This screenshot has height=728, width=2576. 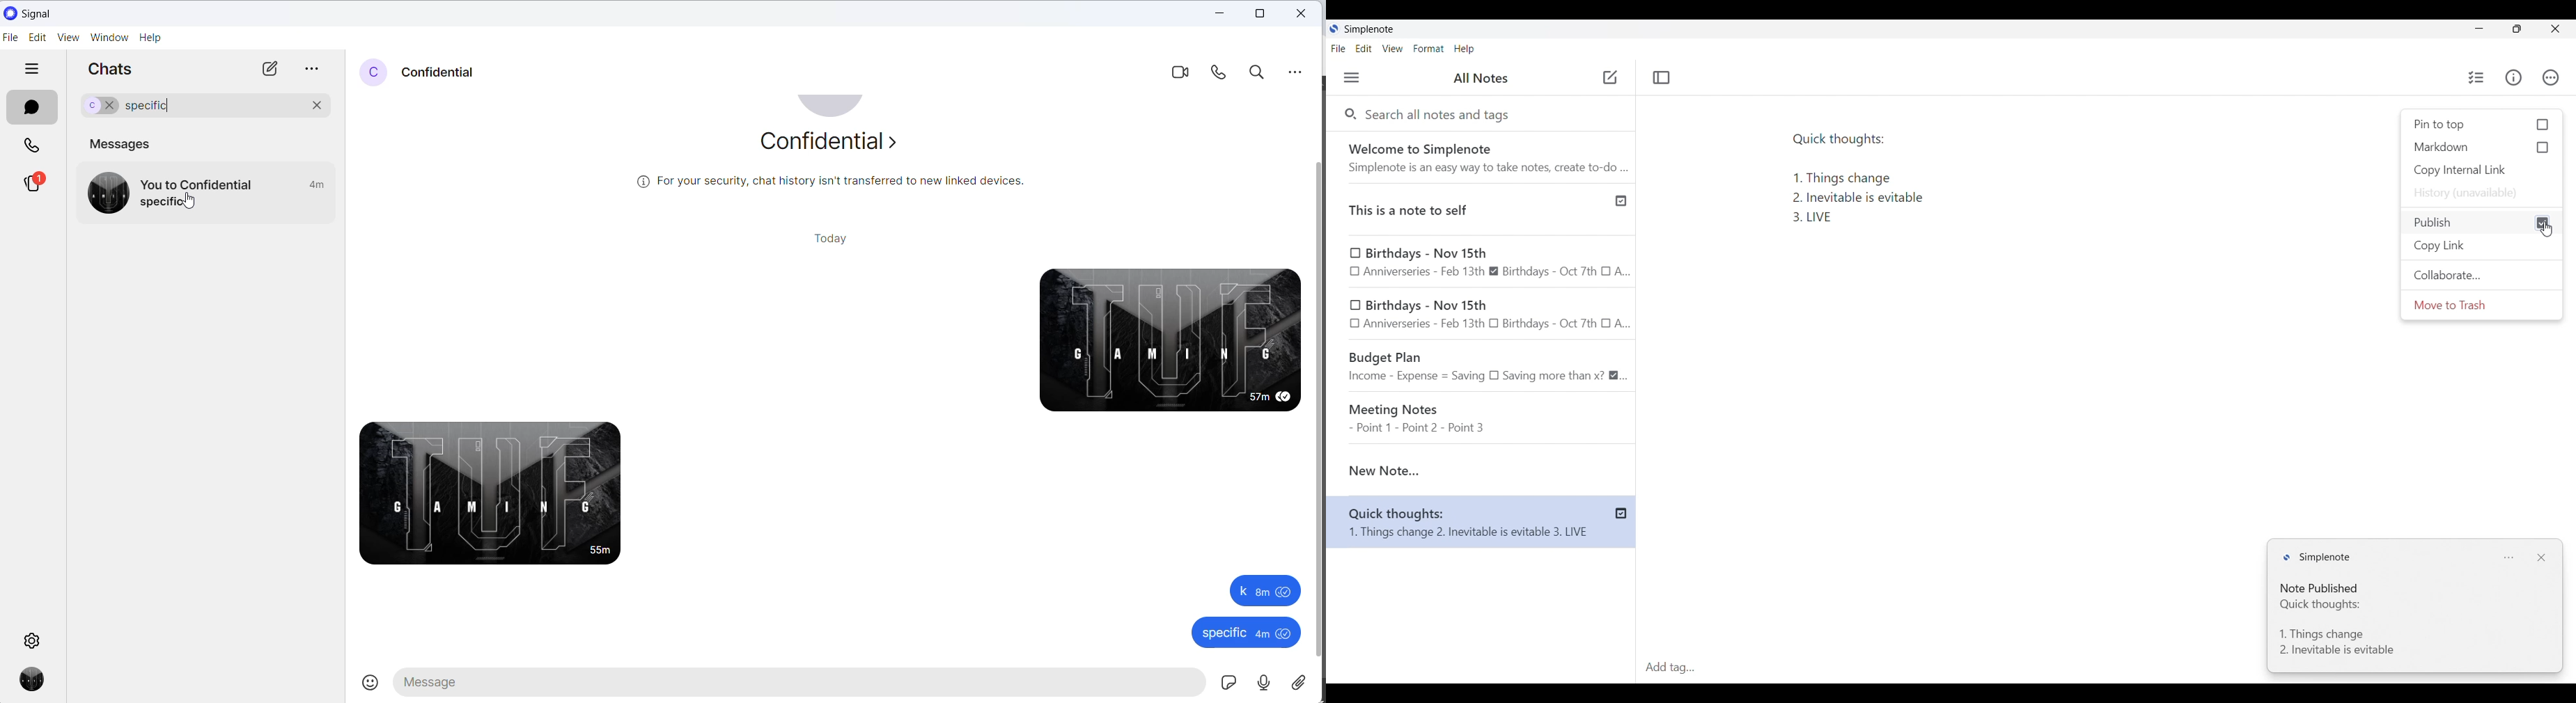 I want to click on profile picture, so click(x=372, y=73).